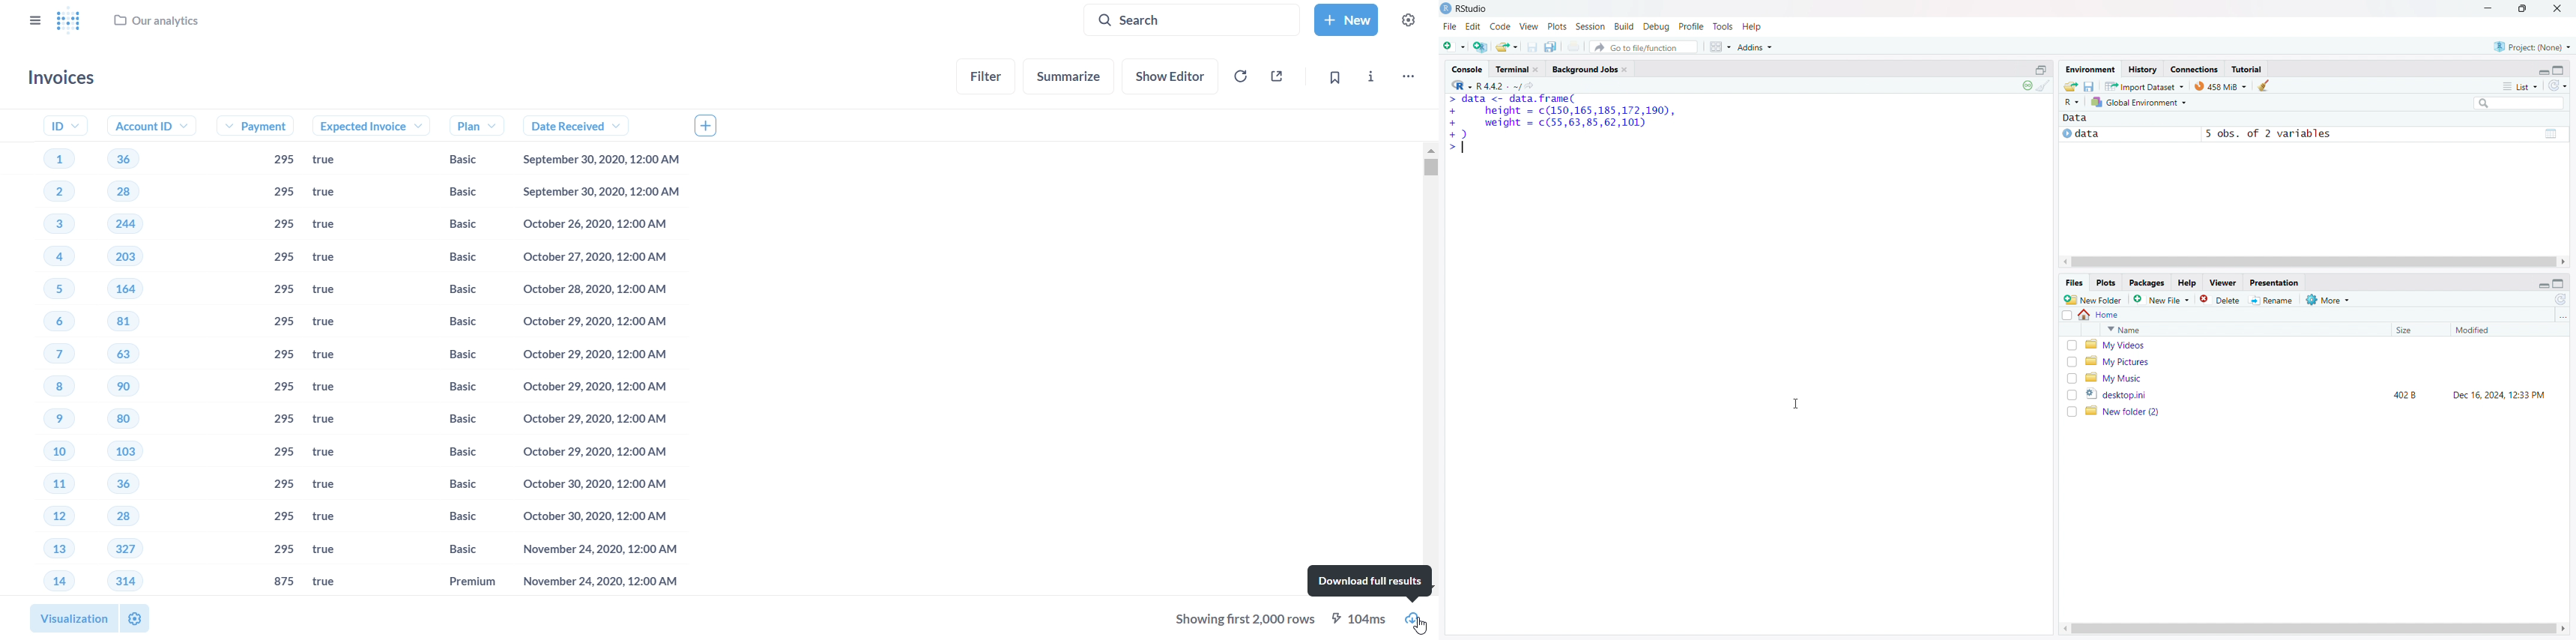  I want to click on horizontal scrollbar, so click(2313, 628).